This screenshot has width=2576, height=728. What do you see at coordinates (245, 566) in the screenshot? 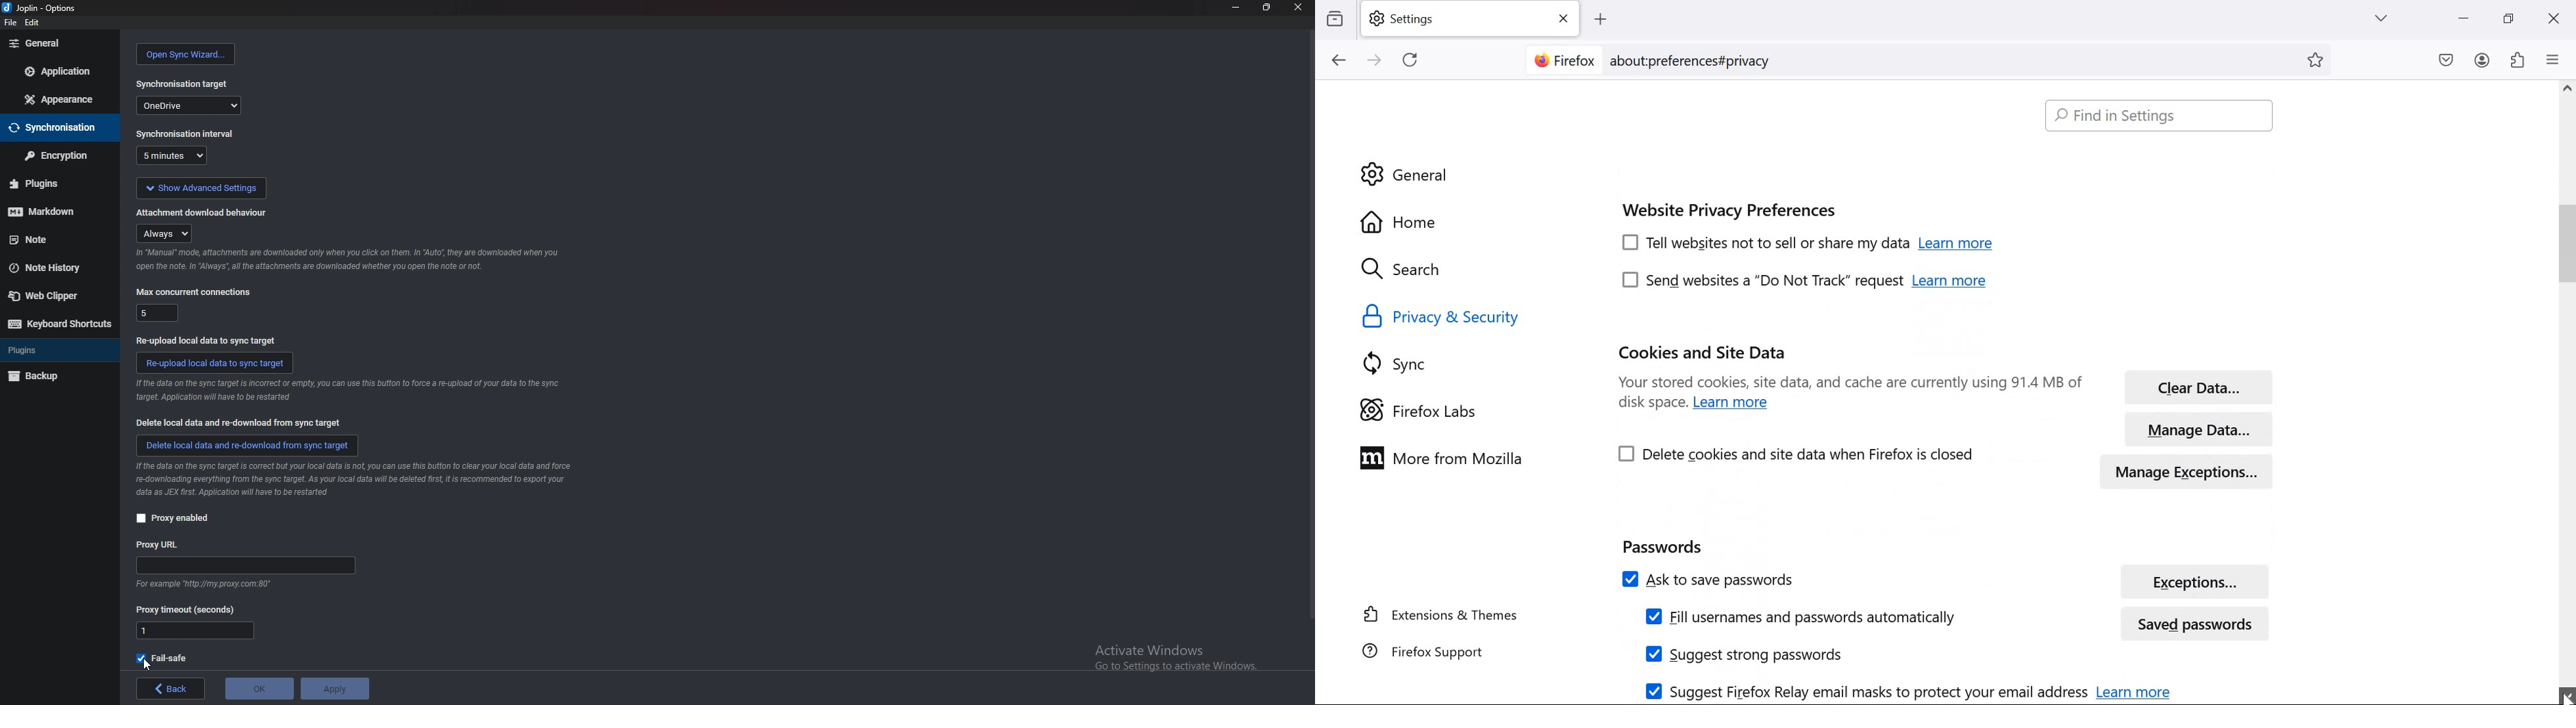
I see `proxy url` at bounding box center [245, 566].